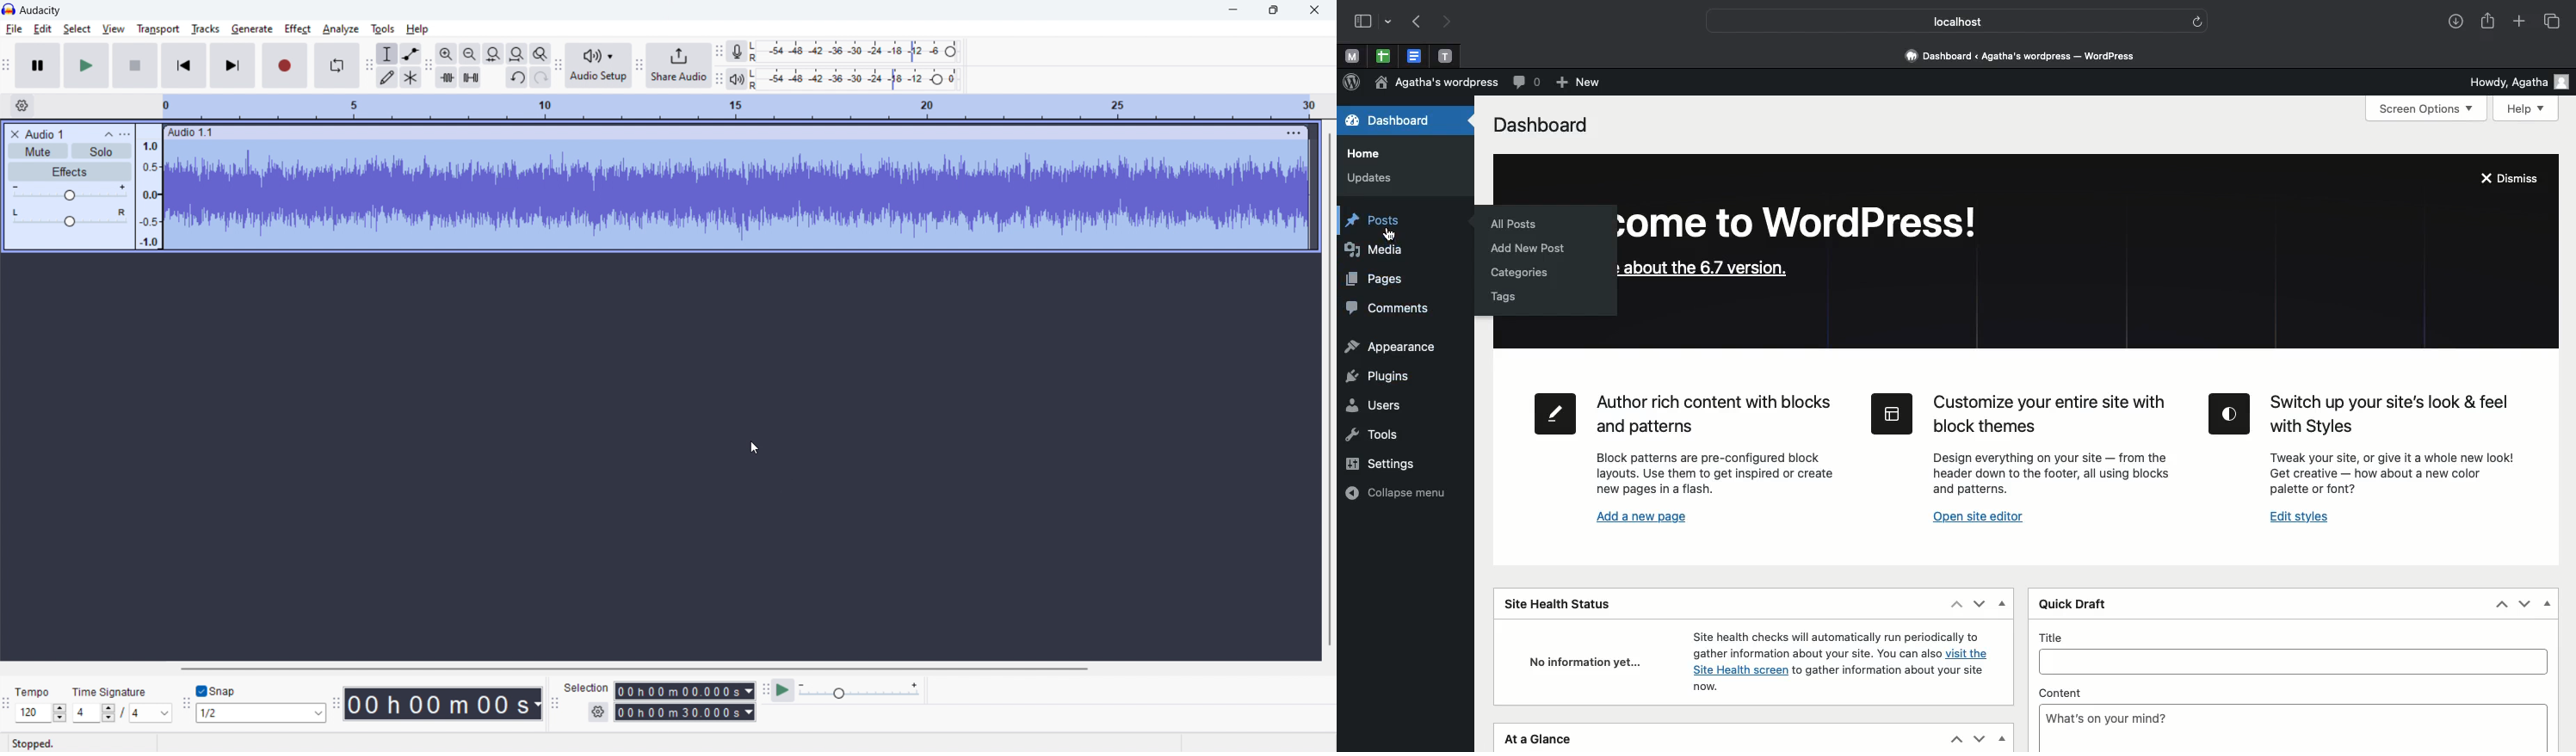  What do you see at coordinates (1374, 434) in the screenshot?
I see `Tools` at bounding box center [1374, 434].